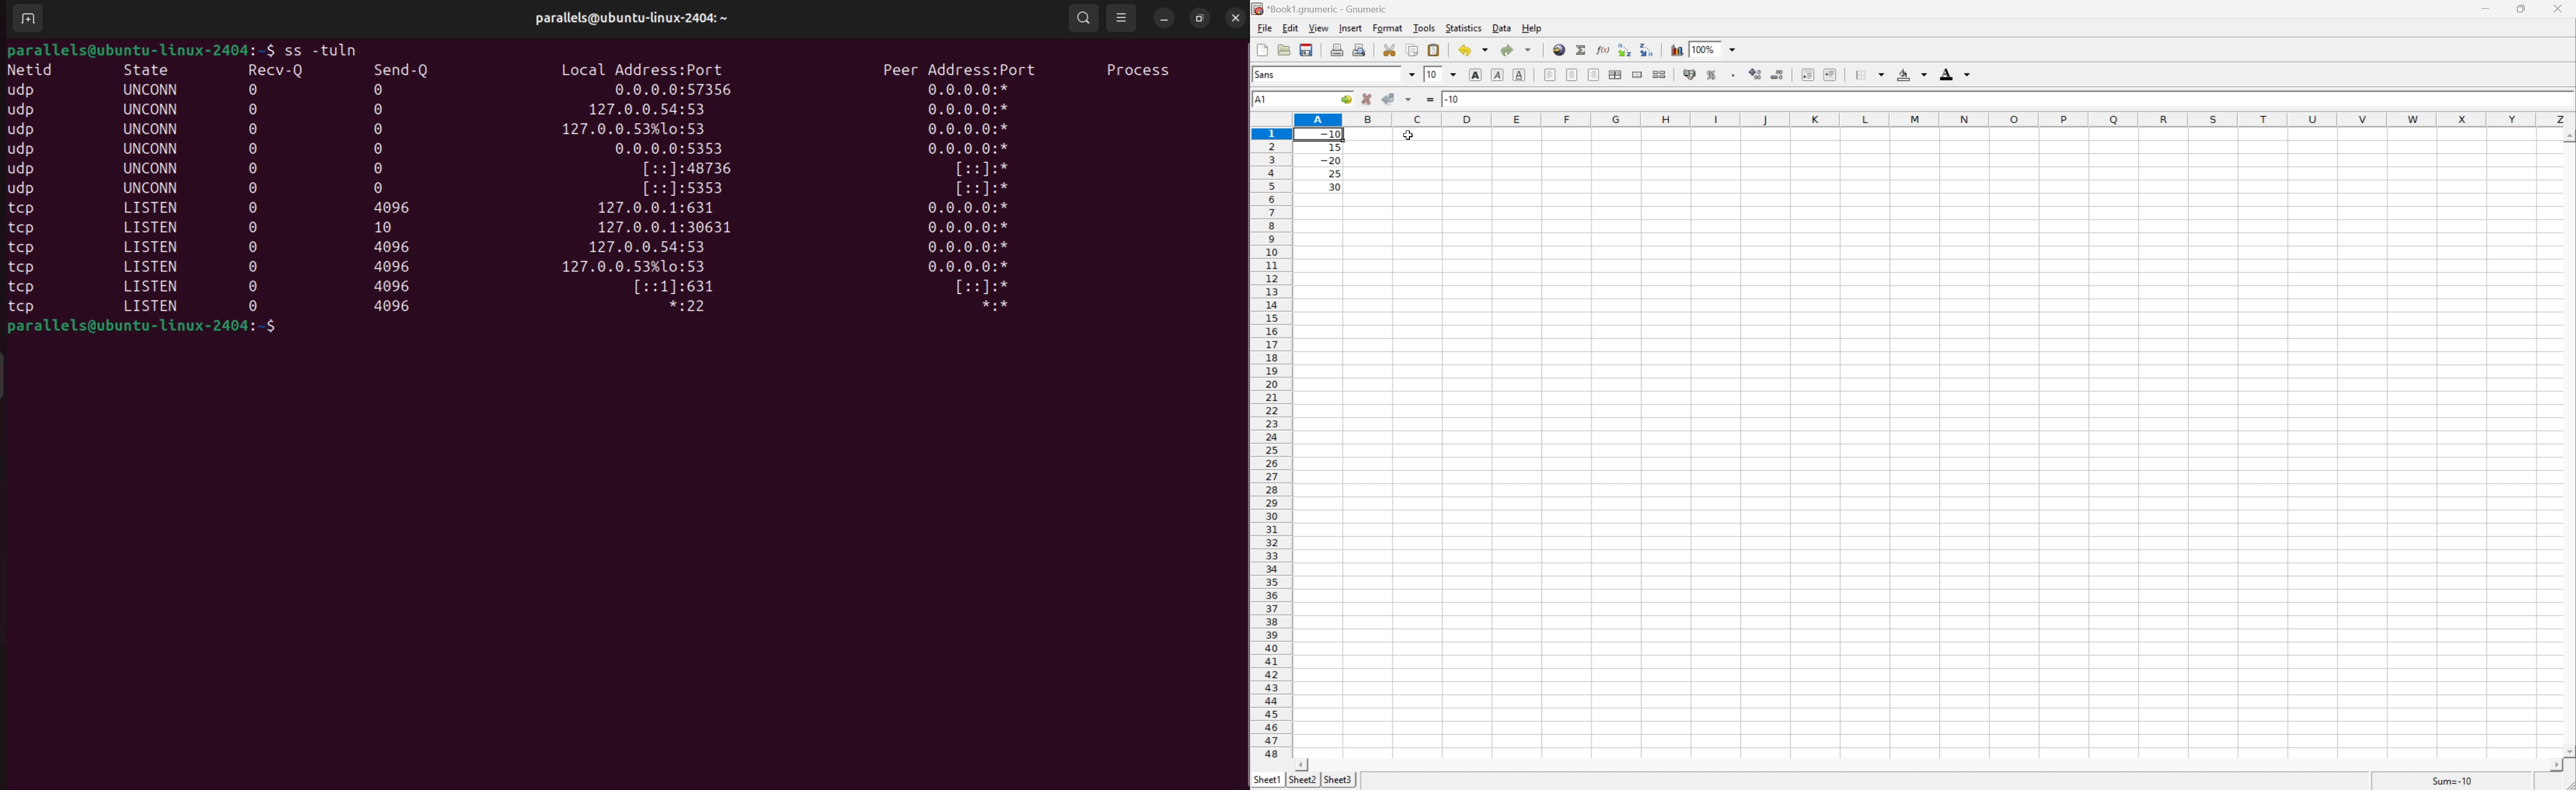  Describe the element at coordinates (1859, 74) in the screenshot. I see `Borders` at that location.